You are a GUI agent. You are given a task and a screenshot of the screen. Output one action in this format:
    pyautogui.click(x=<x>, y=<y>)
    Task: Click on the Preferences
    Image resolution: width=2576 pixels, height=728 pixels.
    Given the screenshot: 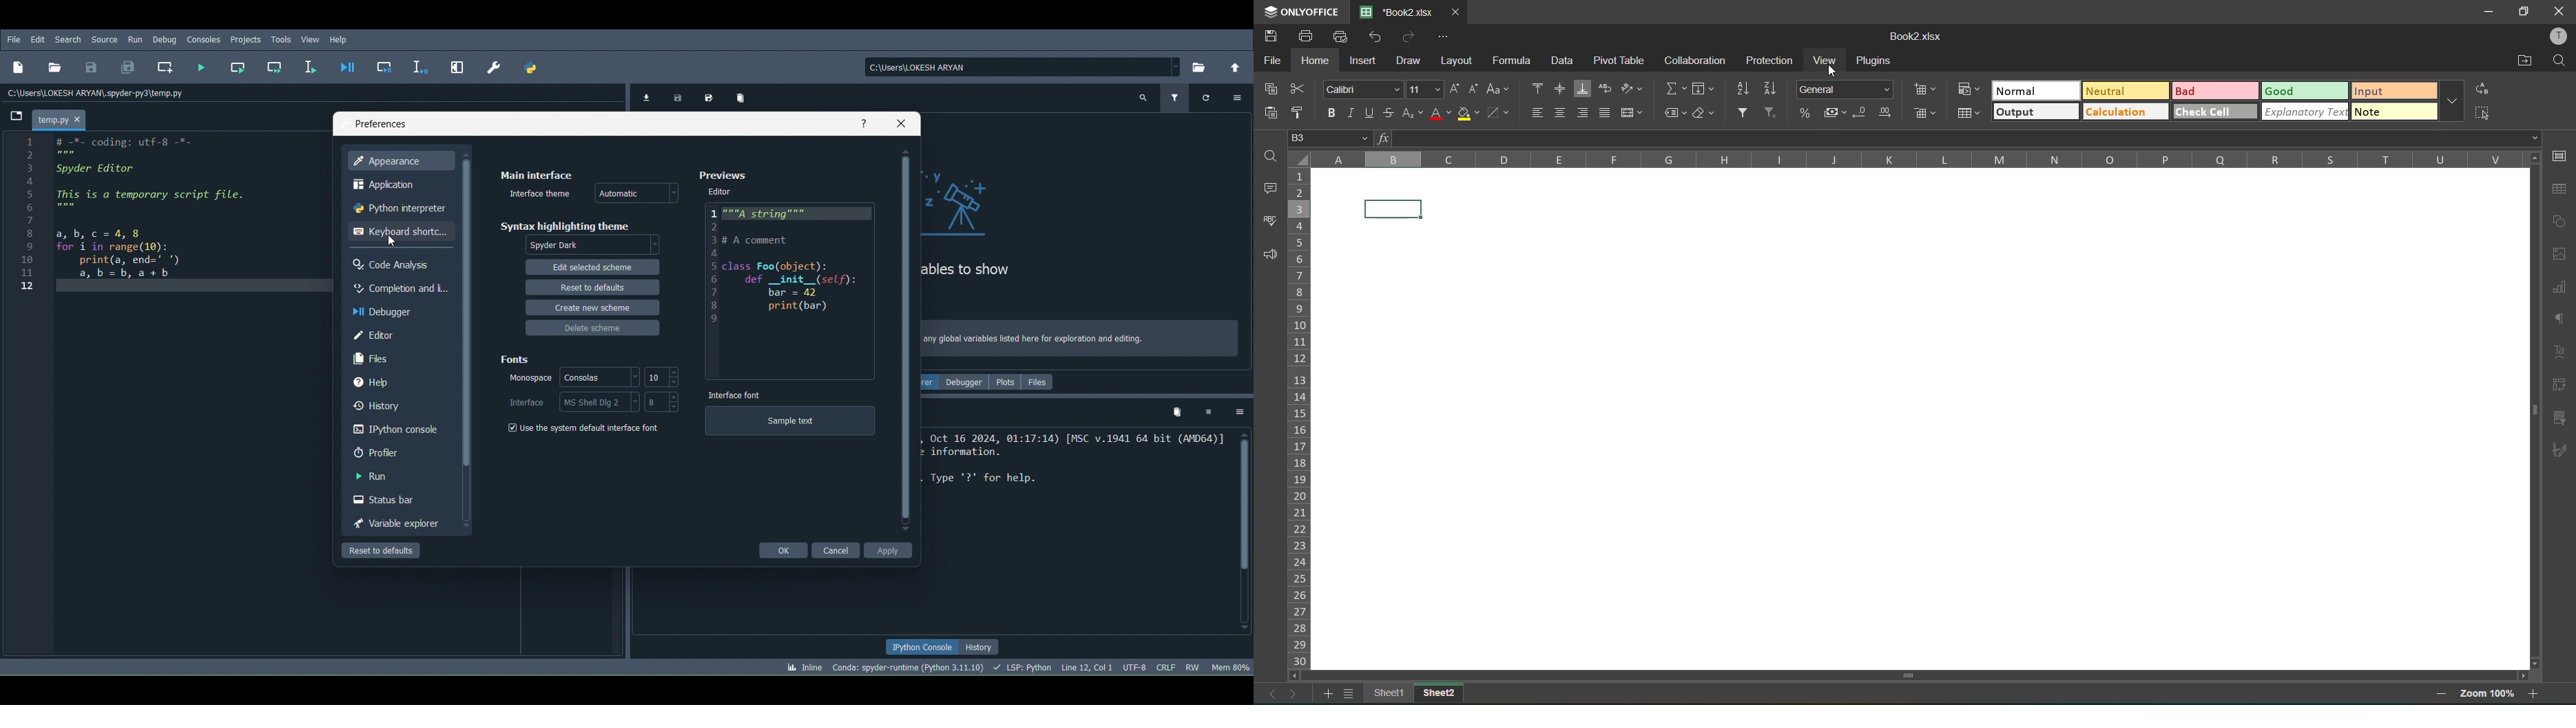 What is the action you would take?
    pyautogui.click(x=377, y=121)
    